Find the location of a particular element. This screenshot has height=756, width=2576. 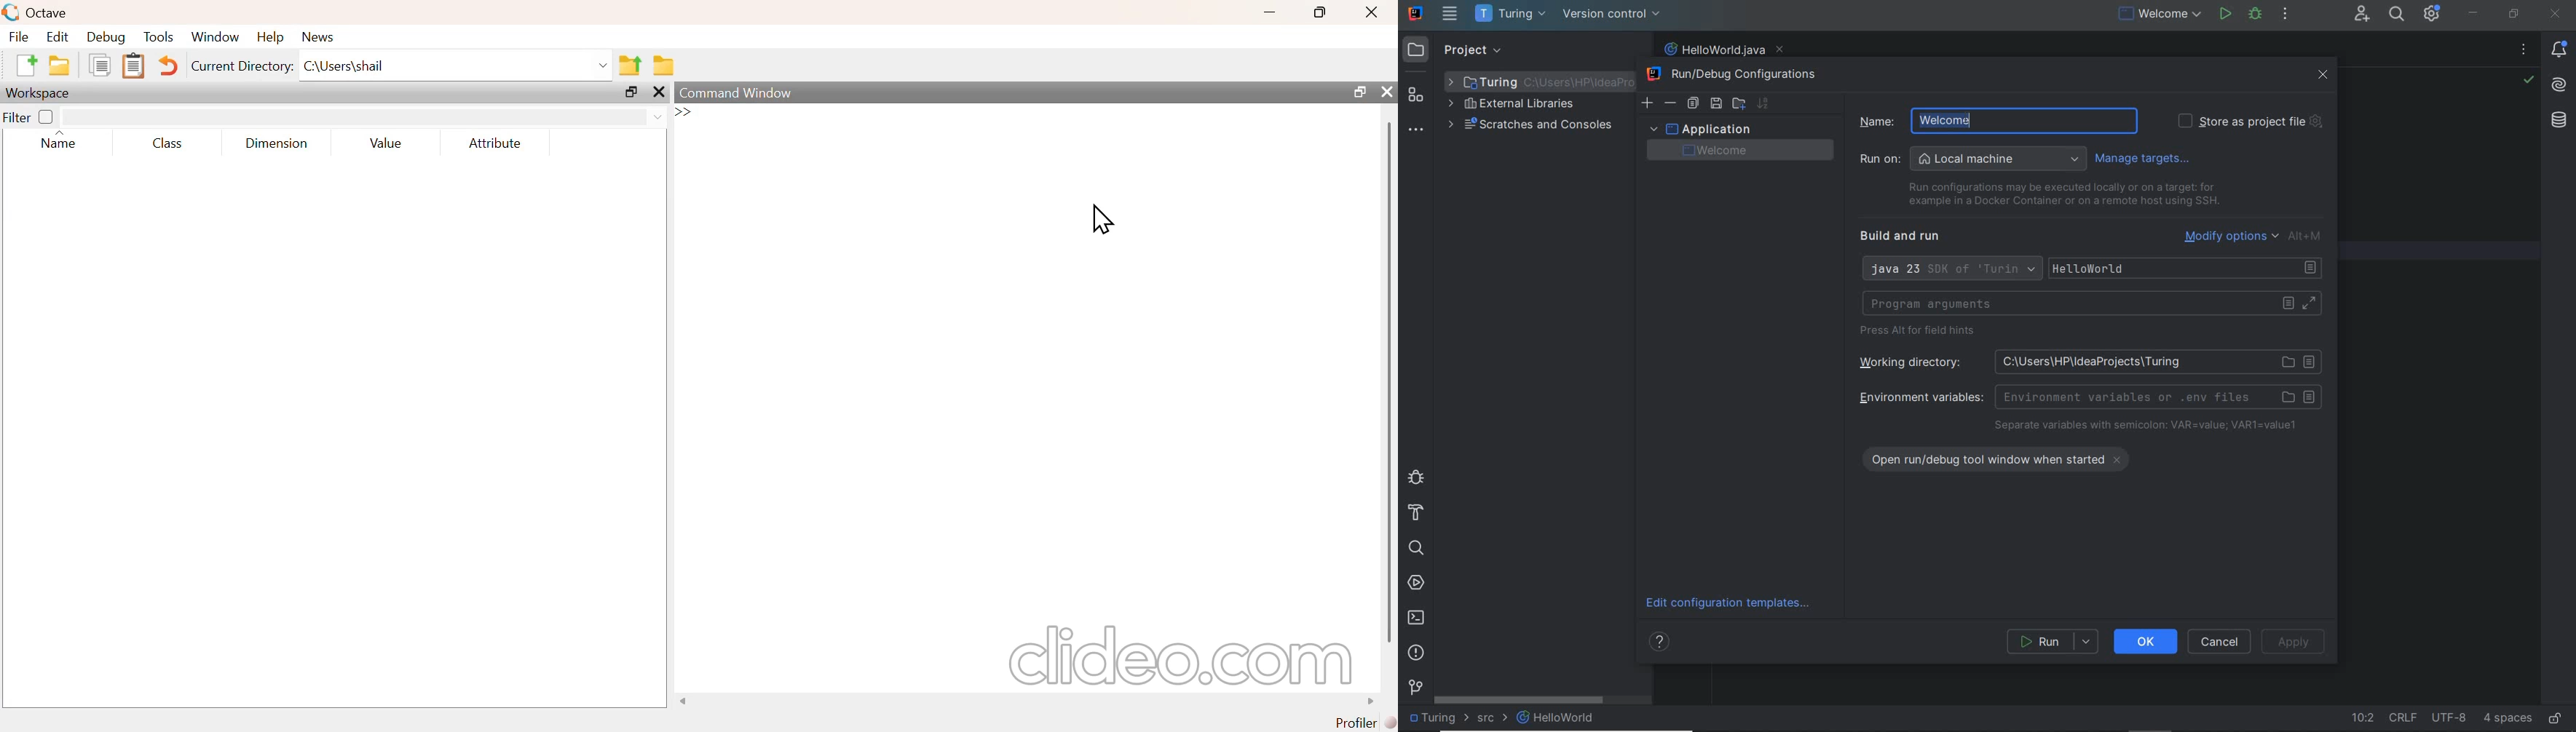

current directory is located at coordinates (243, 66).